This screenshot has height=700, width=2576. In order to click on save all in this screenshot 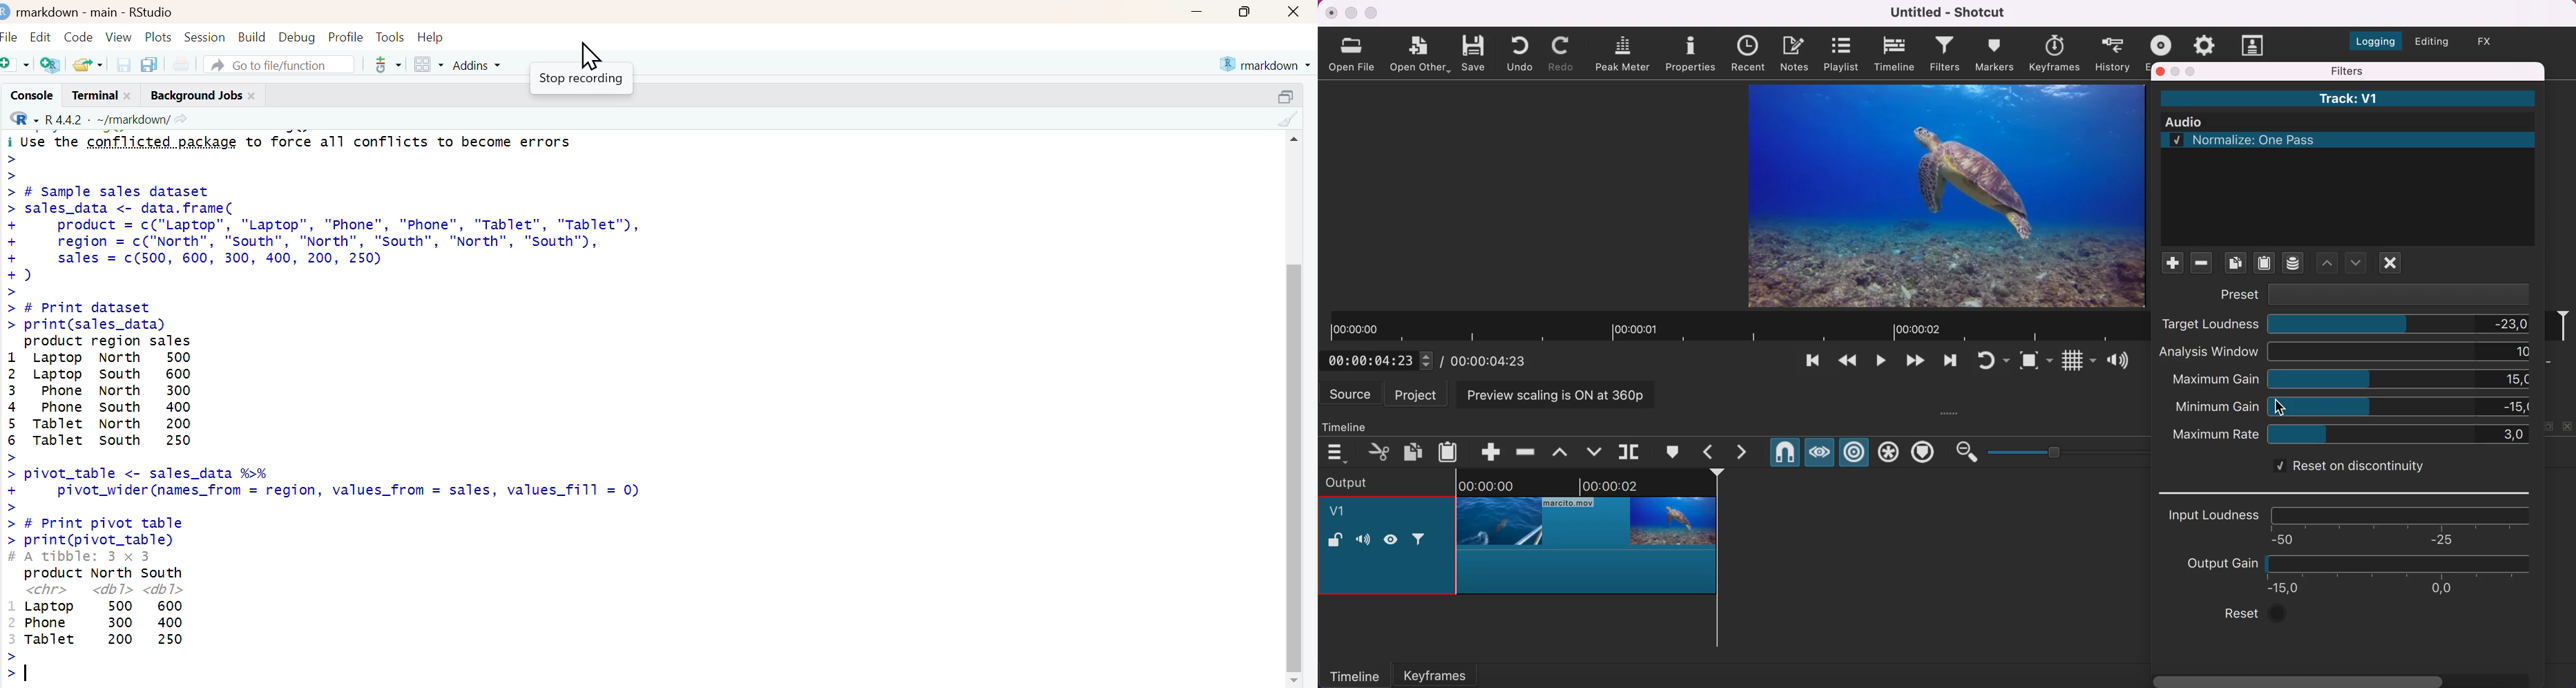, I will do `click(148, 64)`.